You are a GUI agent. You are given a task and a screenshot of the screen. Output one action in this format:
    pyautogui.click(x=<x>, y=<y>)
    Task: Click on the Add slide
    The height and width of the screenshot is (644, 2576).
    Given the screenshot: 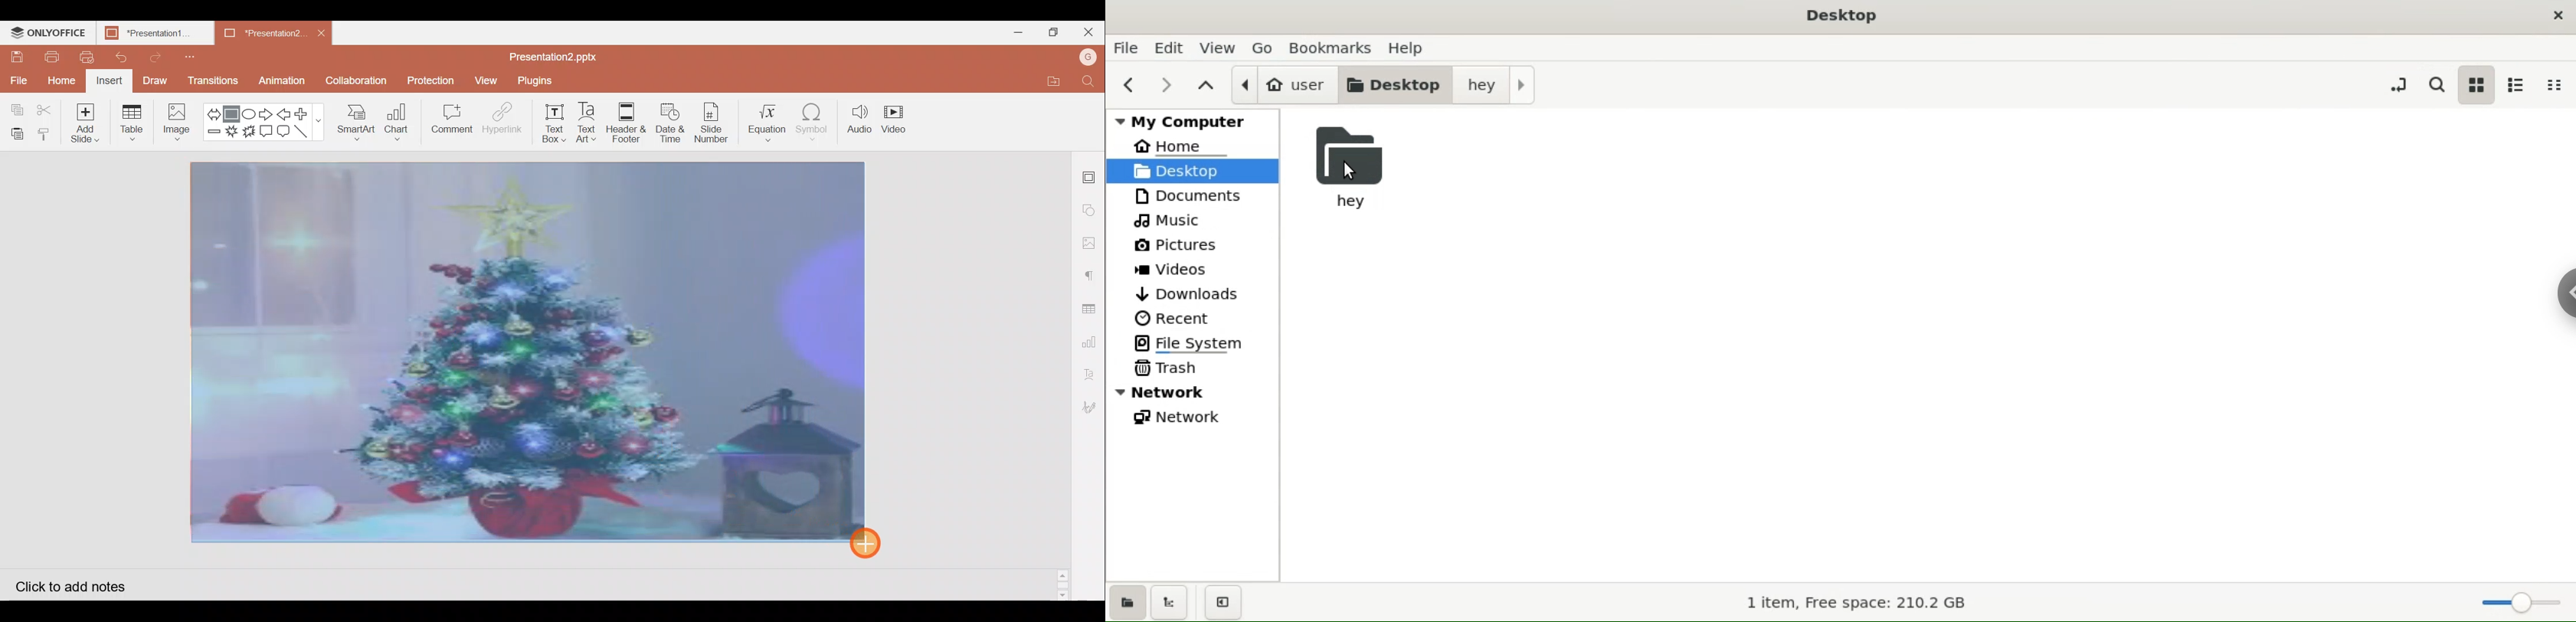 What is the action you would take?
    pyautogui.click(x=86, y=123)
    